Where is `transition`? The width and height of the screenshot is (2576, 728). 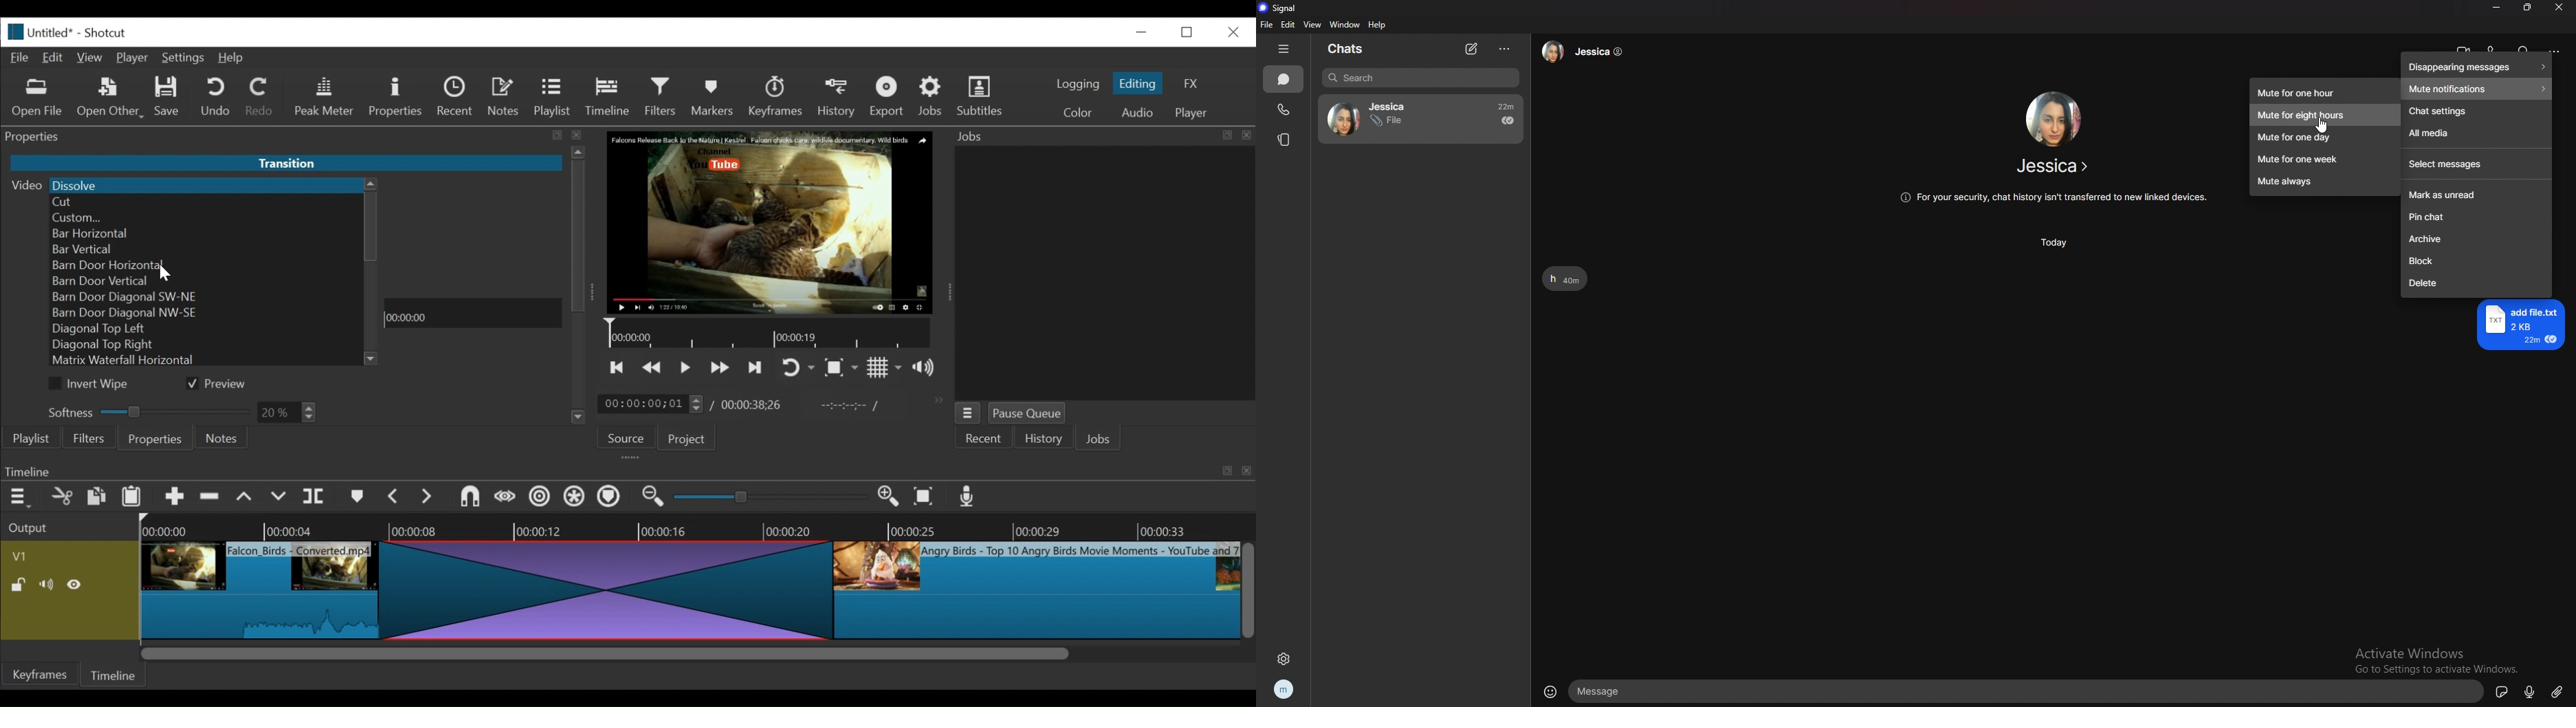 transition is located at coordinates (611, 589).